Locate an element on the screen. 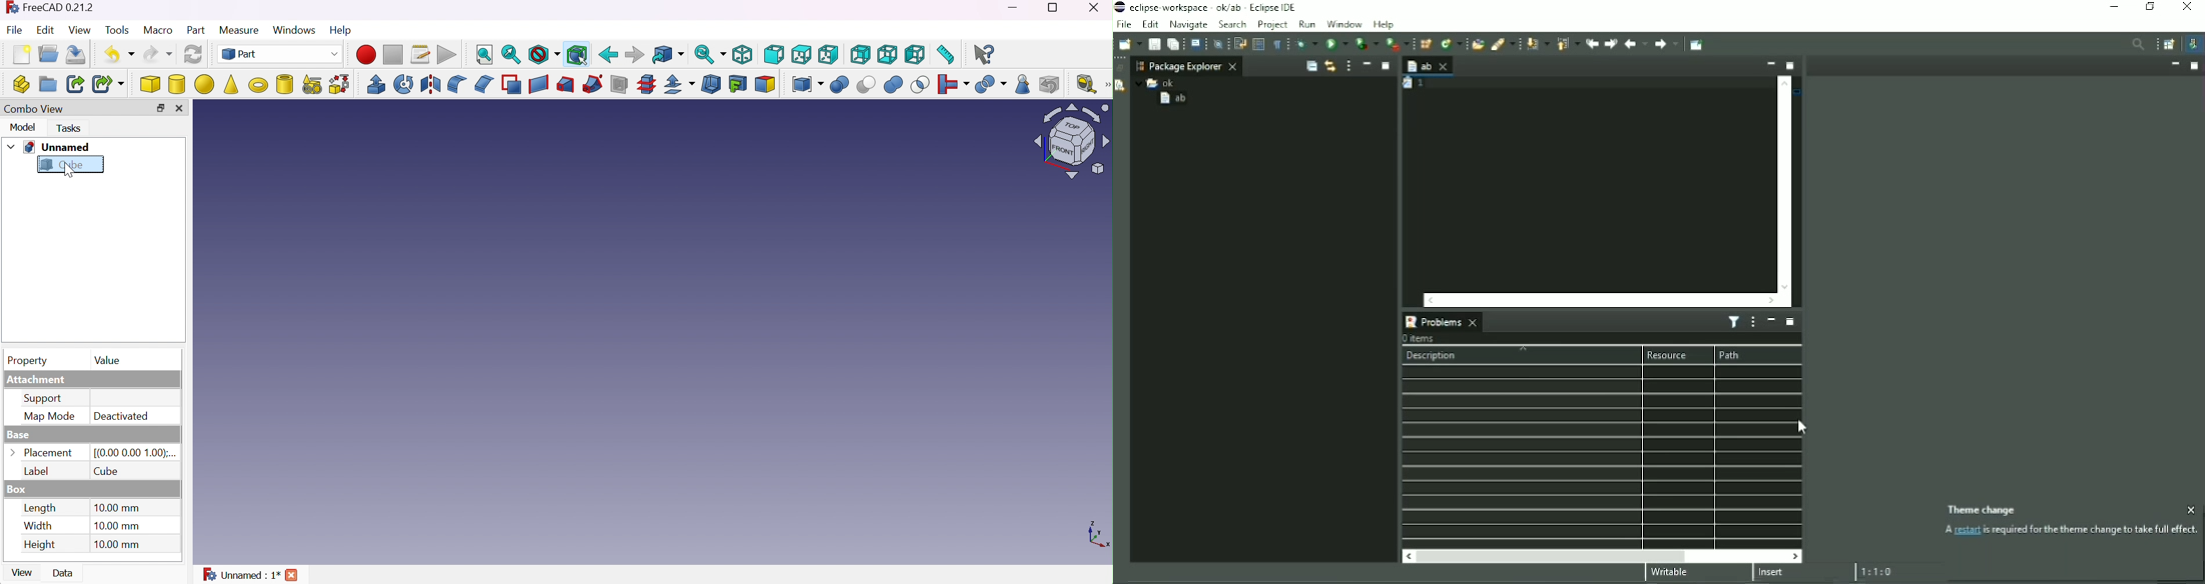 This screenshot has width=2212, height=588. Geometry is located at coordinates (1024, 86).